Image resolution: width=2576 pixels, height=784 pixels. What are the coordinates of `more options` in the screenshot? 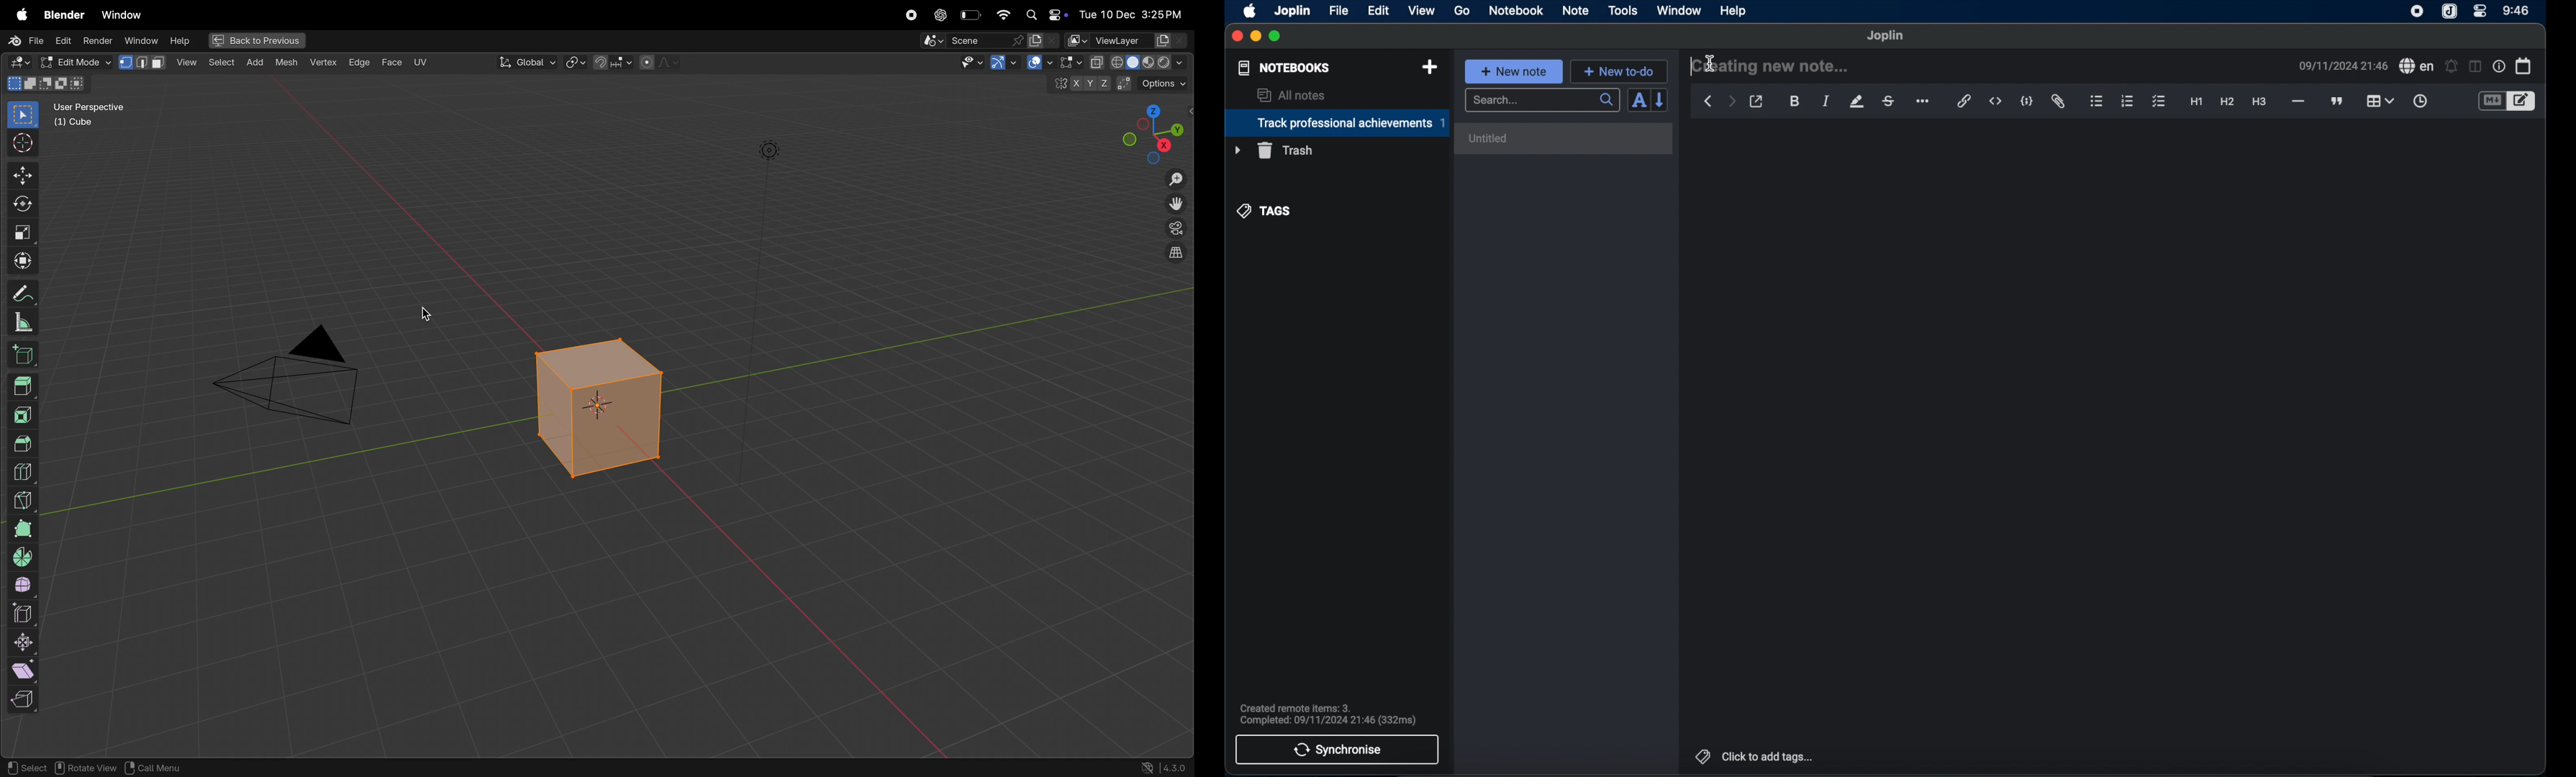 It's located at (1924, 101).